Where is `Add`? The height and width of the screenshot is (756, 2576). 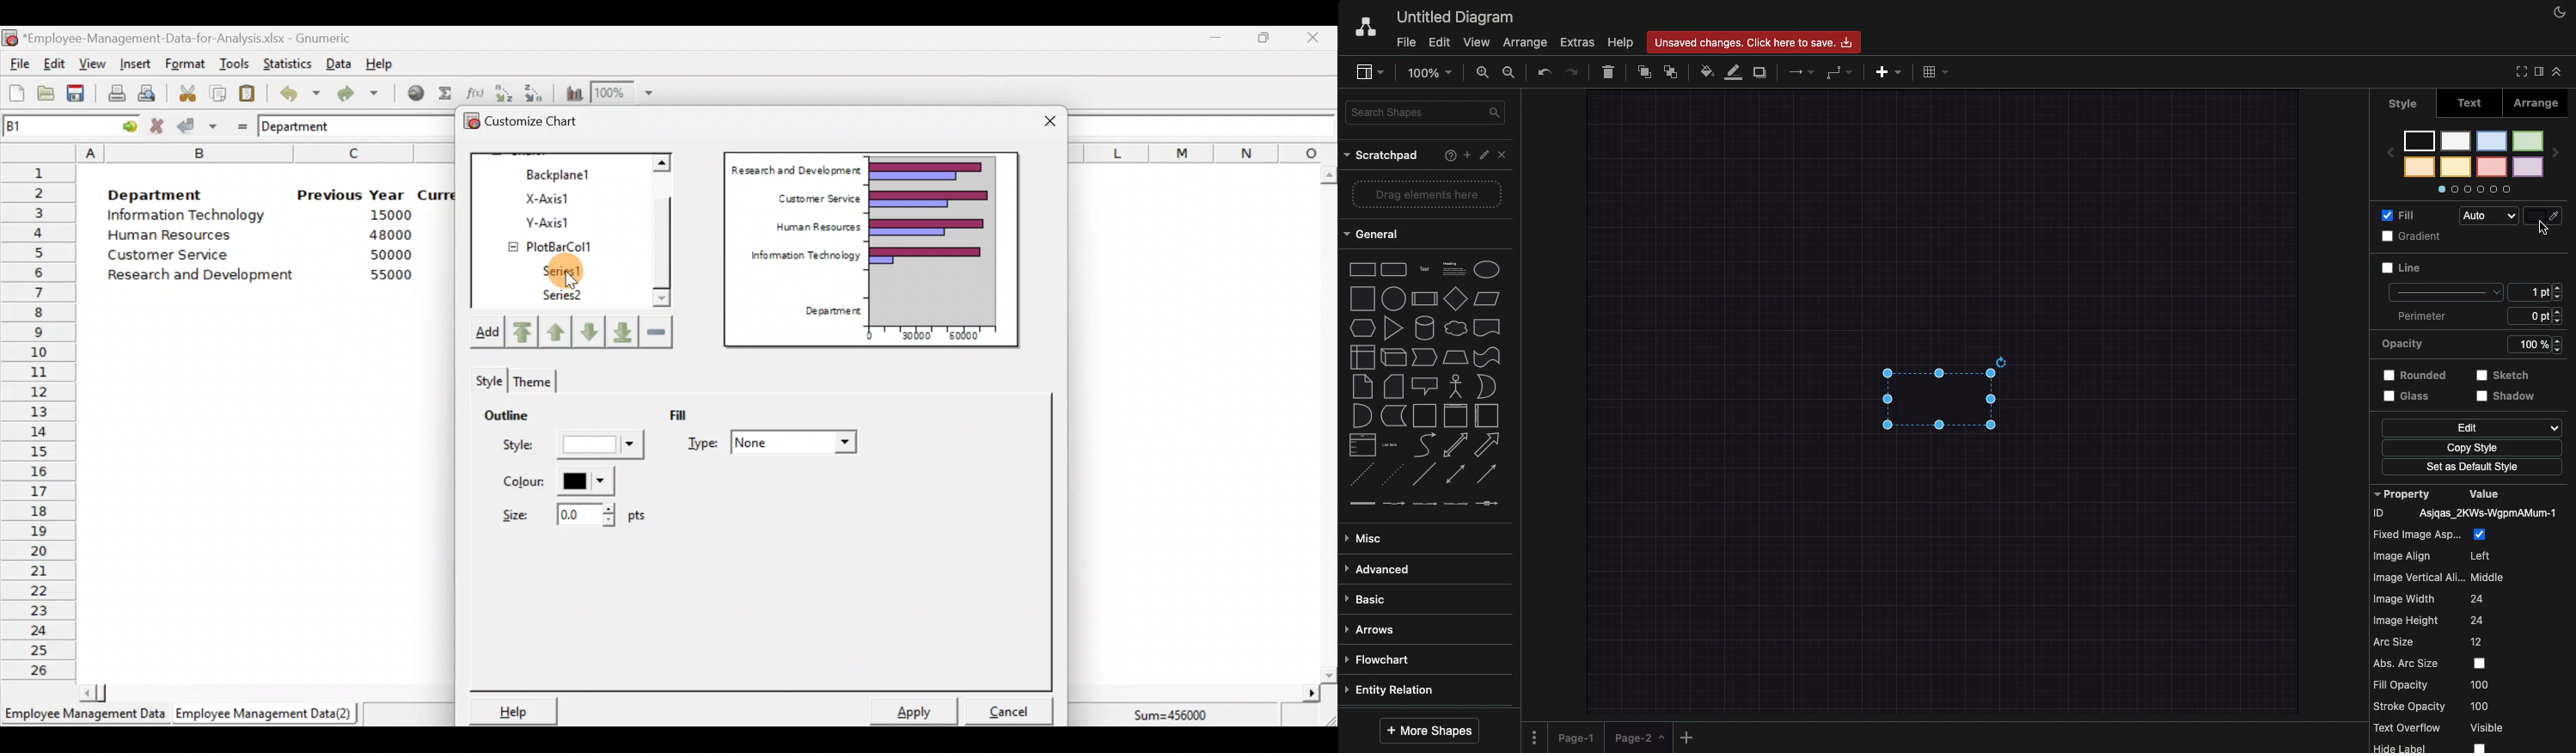 Add is located at coordinates (1687, 737).